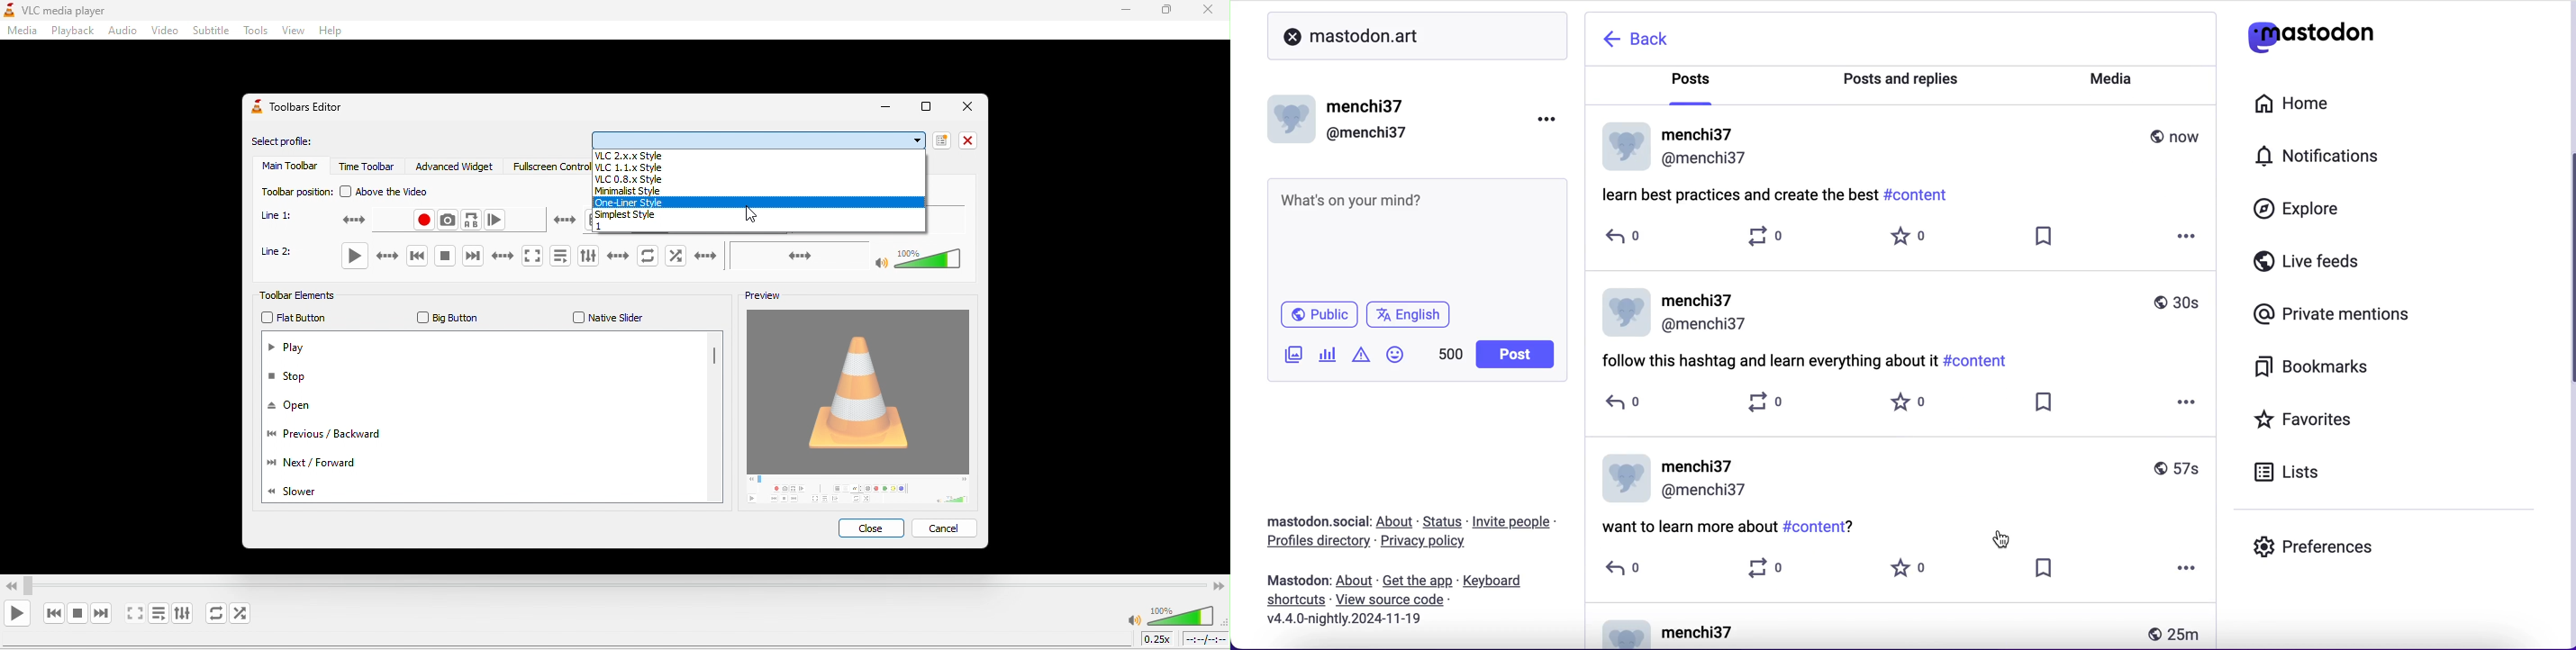 The image size is (2576, 672). What do you see at coordinates (514, 255) in the screenshot?
I see `toggle the video in full screen` at bounding box center [514, 255].